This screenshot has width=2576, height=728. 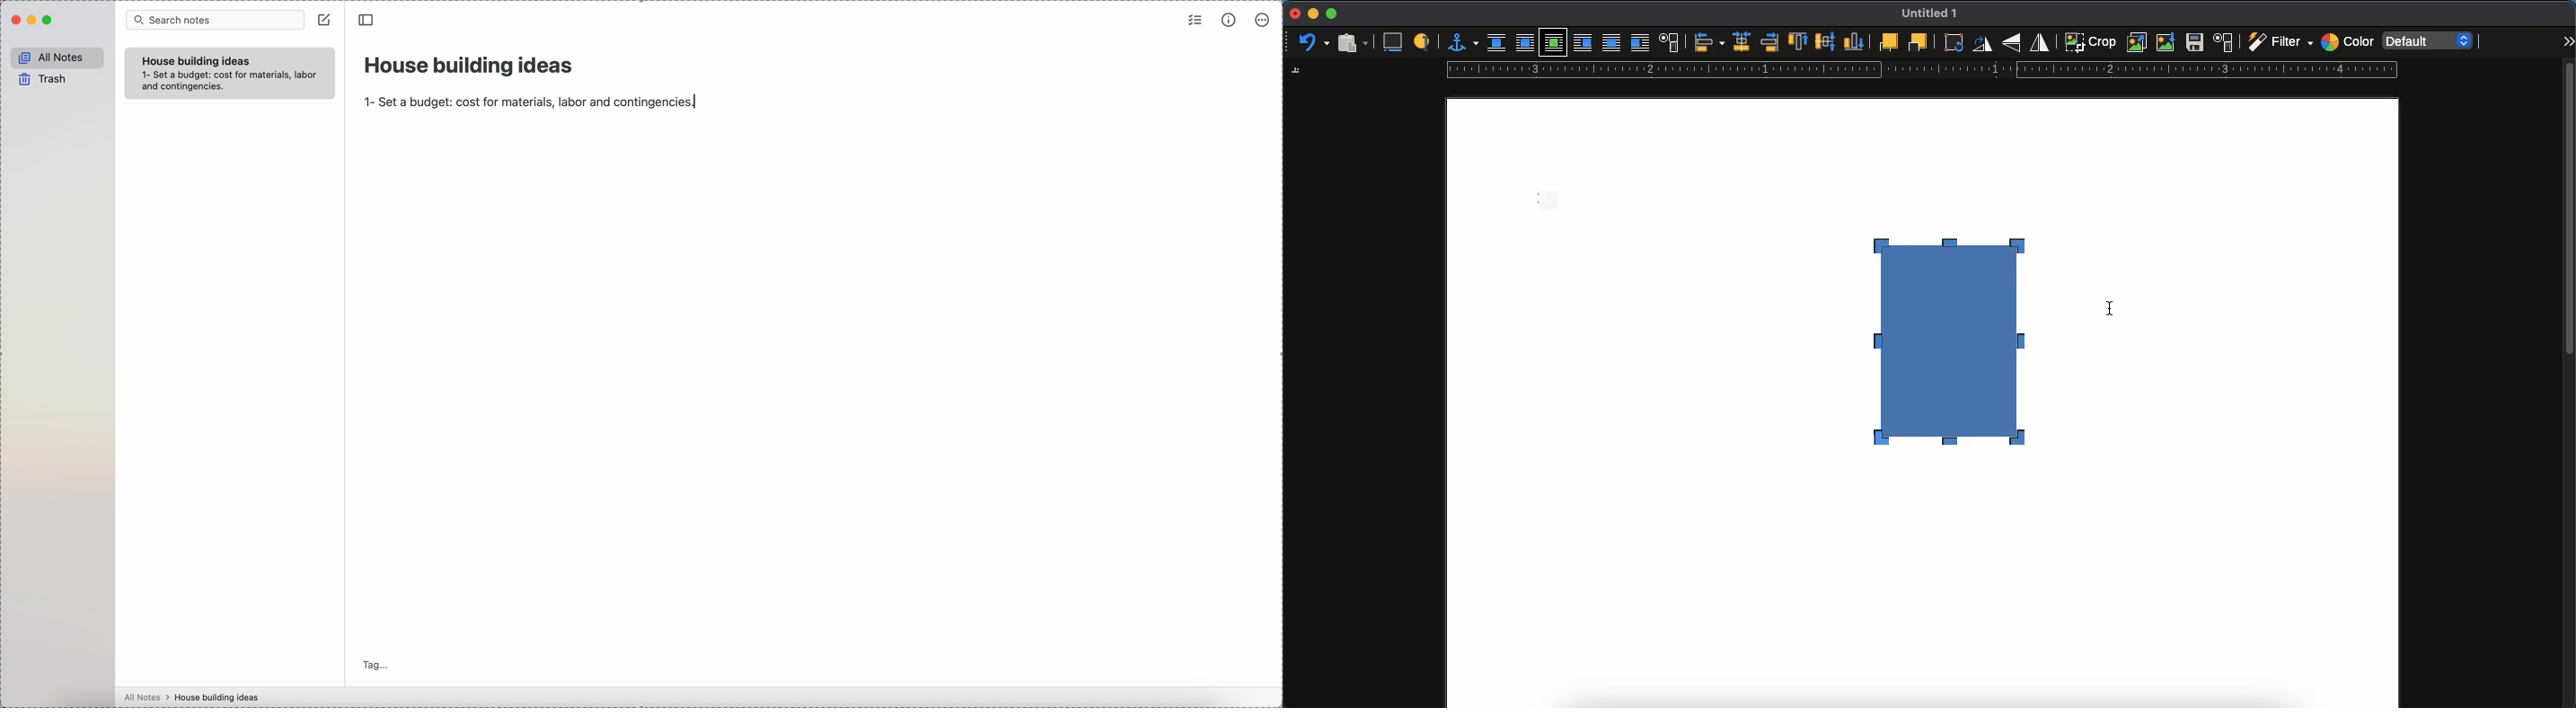 I want to click on close Simplenote, so click(x=15, y=20).